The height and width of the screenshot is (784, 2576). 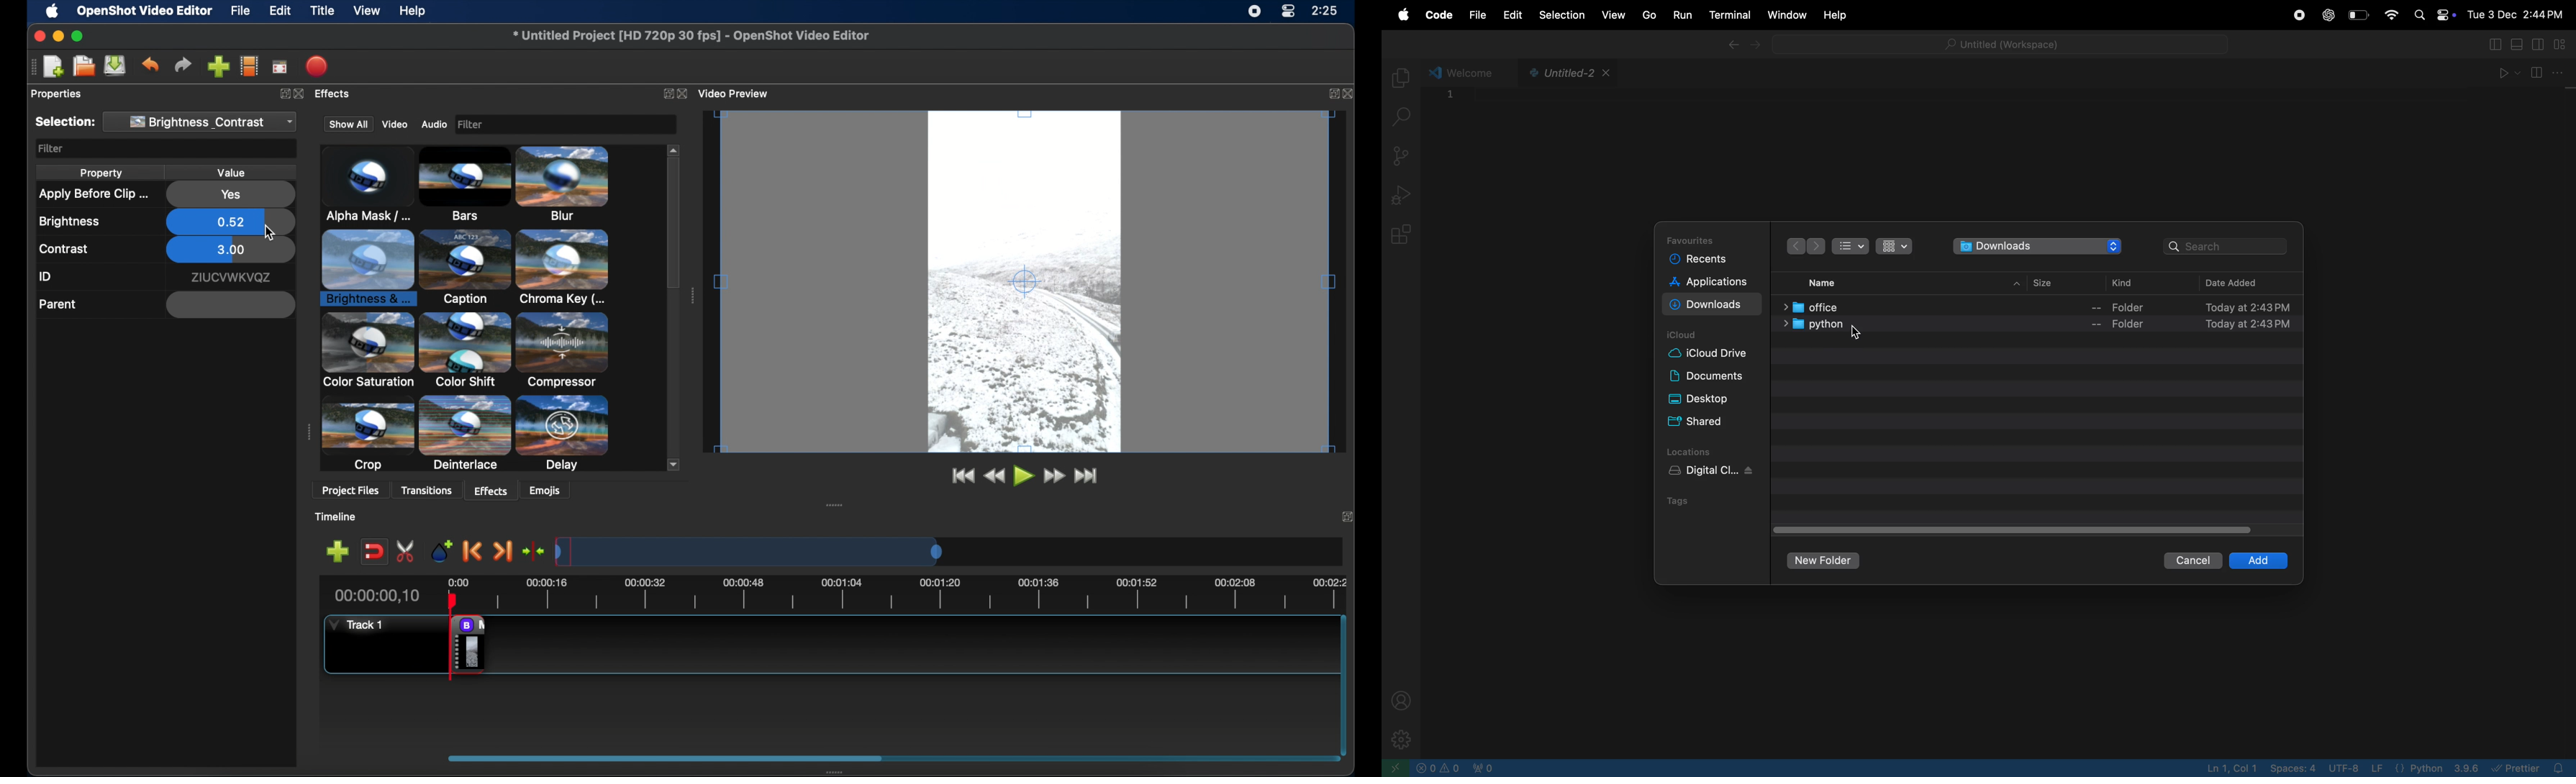 What do you see at coordinates (686, 94) in the screenshot?
I see `close` at bounding box center [686, 94].